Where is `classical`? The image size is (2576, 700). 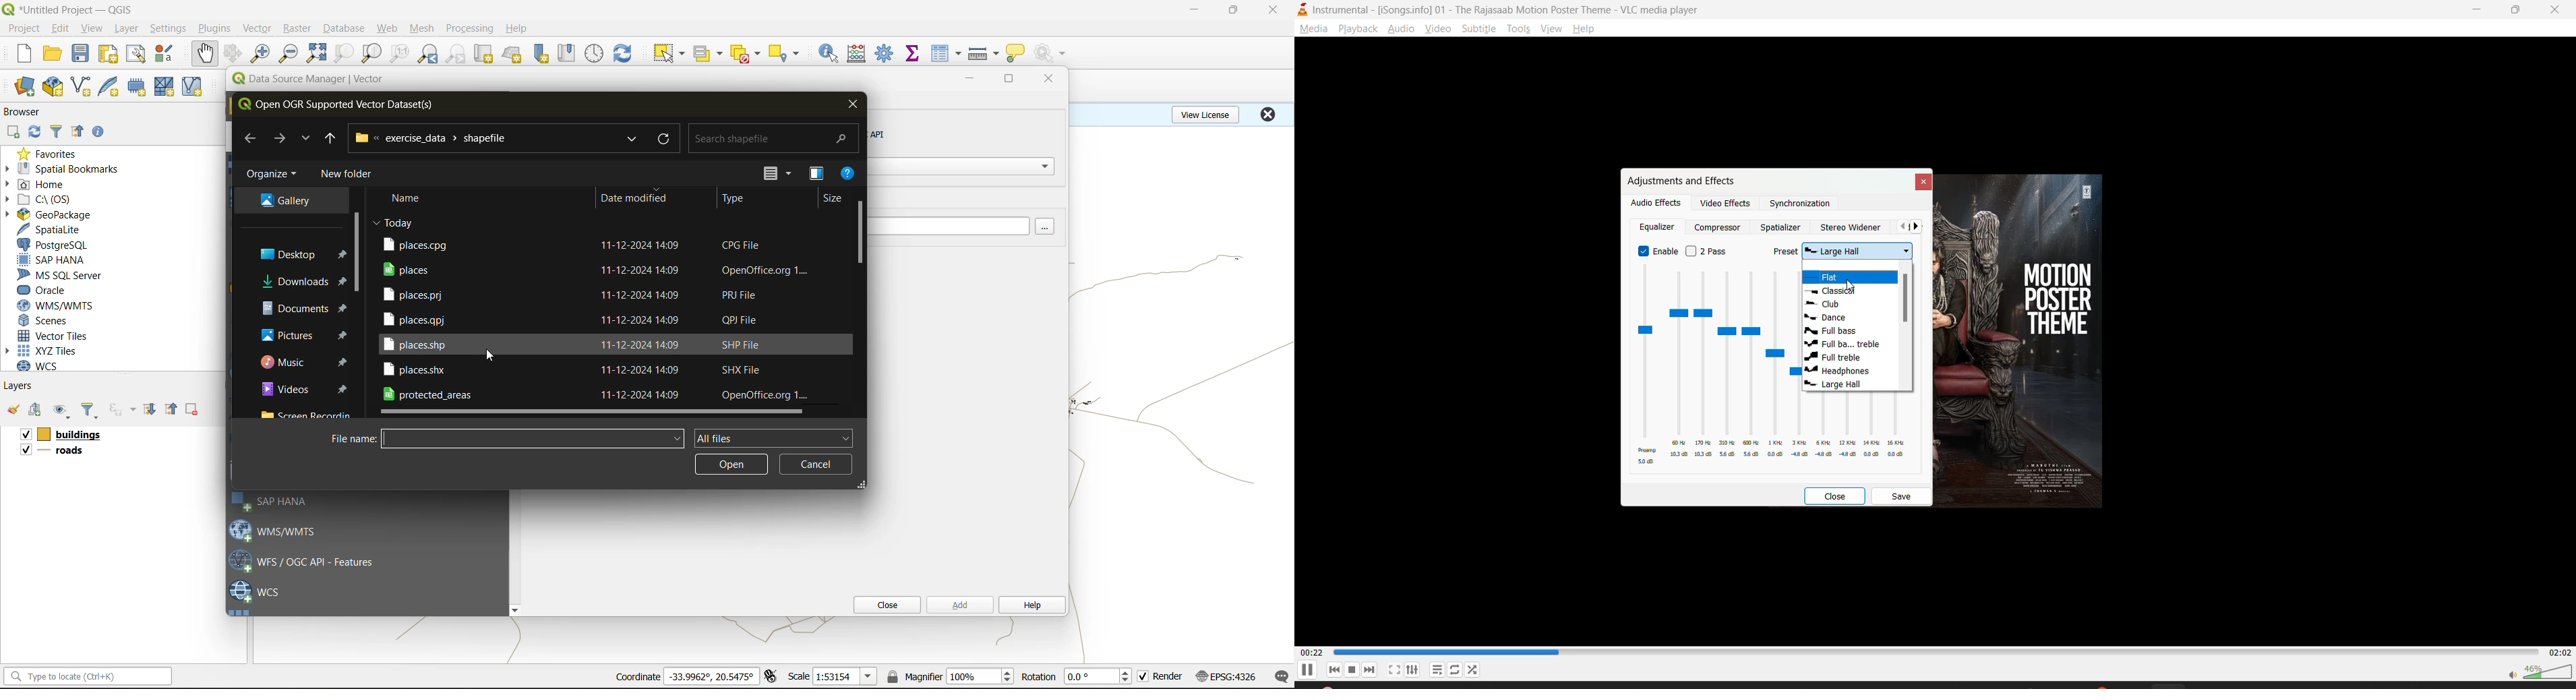
classical is located at coordinates (1836, 292).